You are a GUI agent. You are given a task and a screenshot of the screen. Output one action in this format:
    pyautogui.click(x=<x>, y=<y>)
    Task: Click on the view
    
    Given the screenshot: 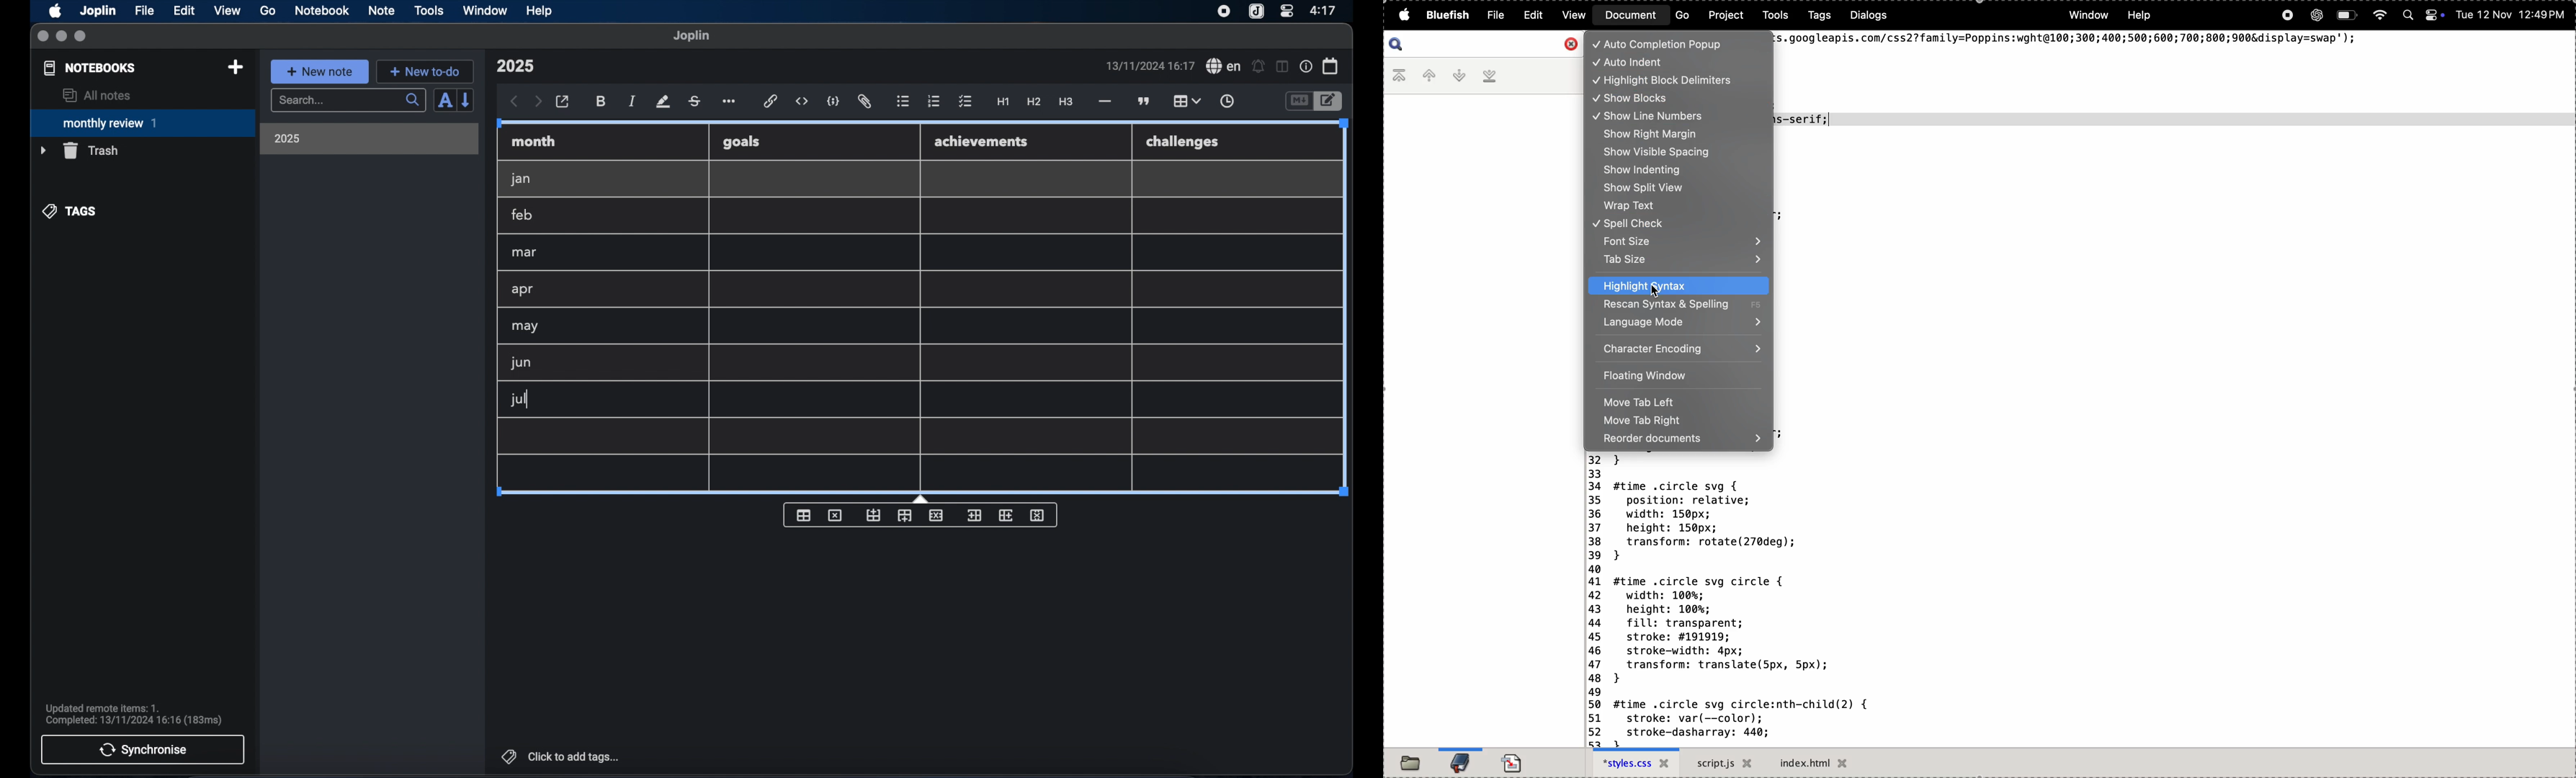 What is the action you would take?
    pyautogui.click(x=1575, y=15)
    